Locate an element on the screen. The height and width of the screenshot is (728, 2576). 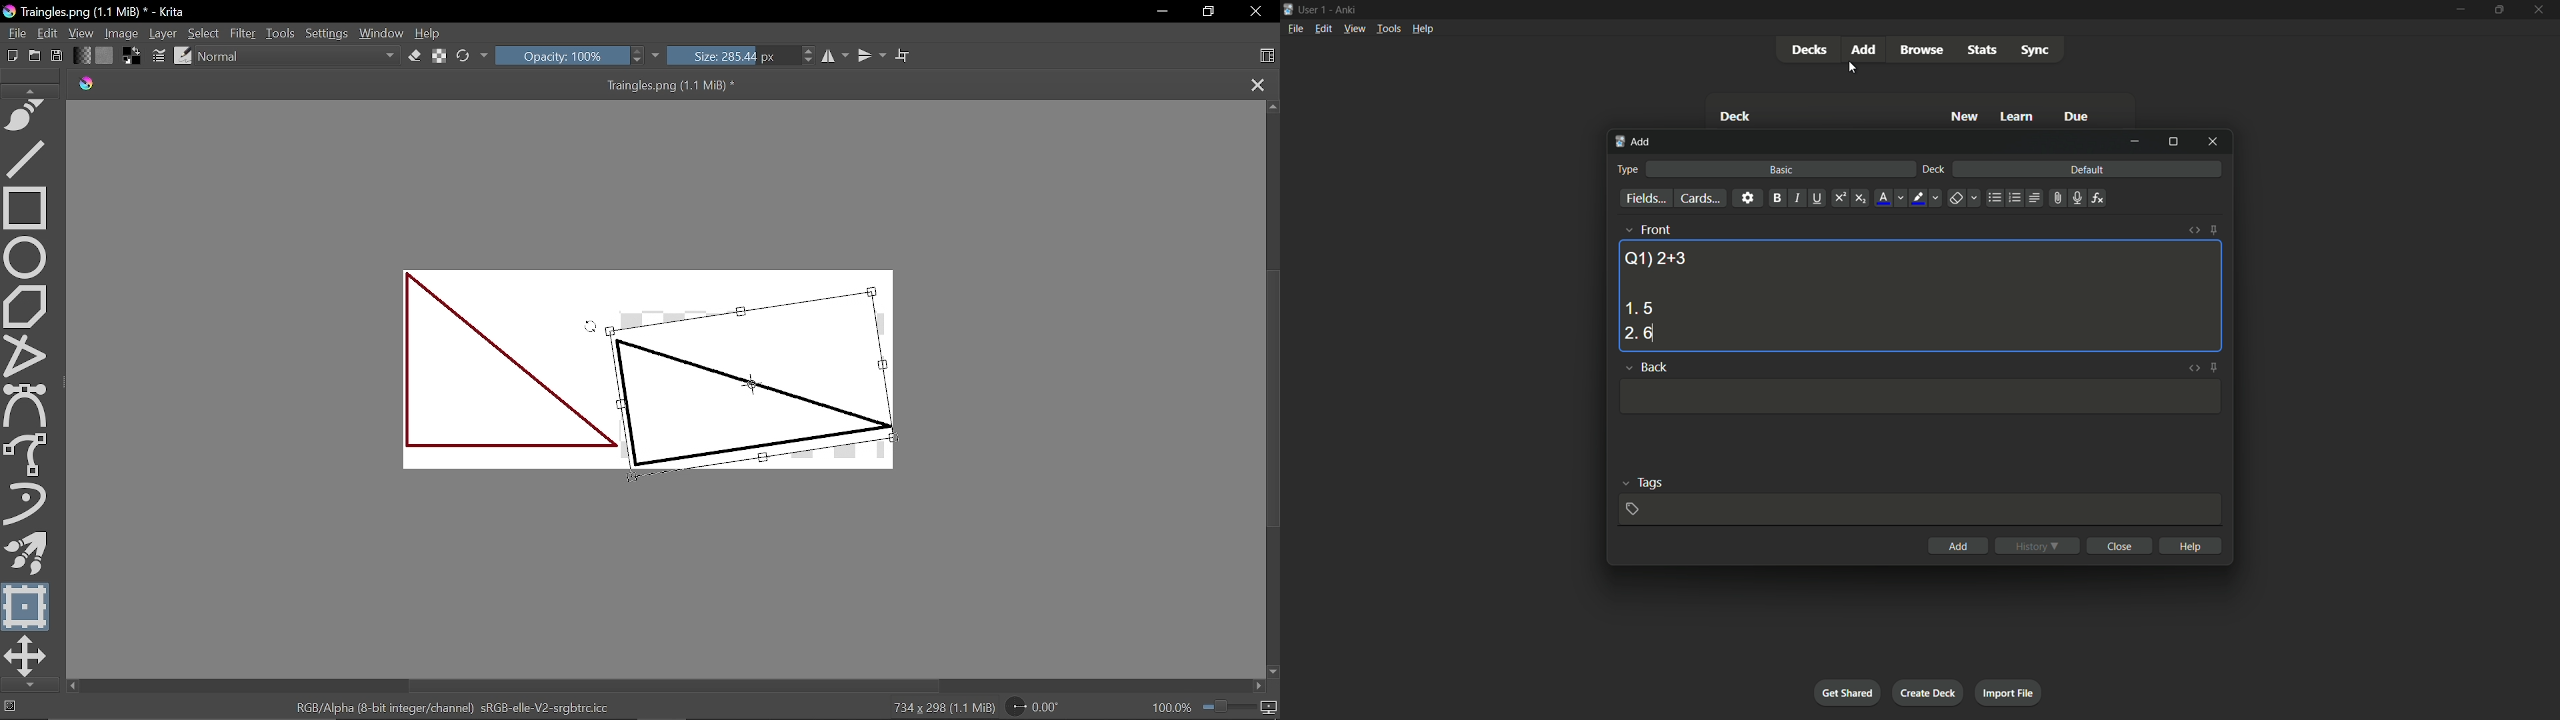
Opacity: 100% is located at coordinates (570, 57).